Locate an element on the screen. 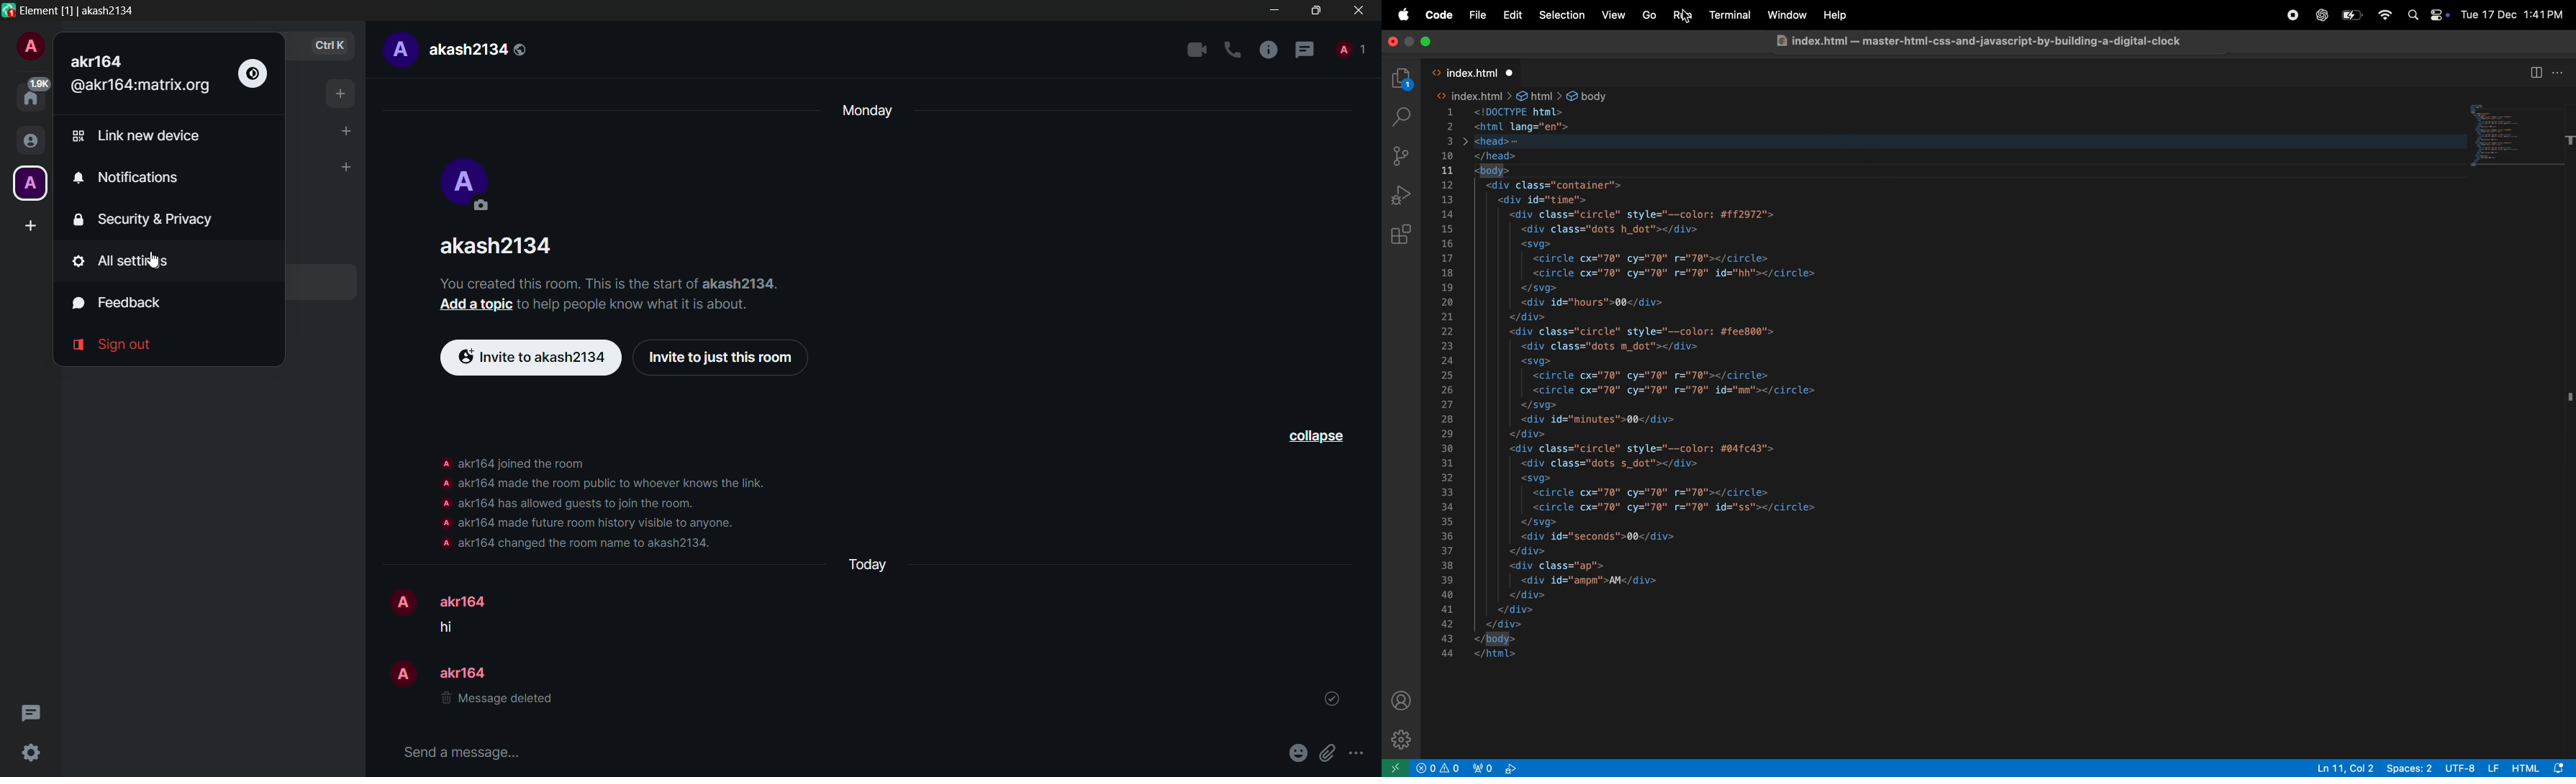 The image size is (2576, 784). people icon is located at coordinates (29, 142).